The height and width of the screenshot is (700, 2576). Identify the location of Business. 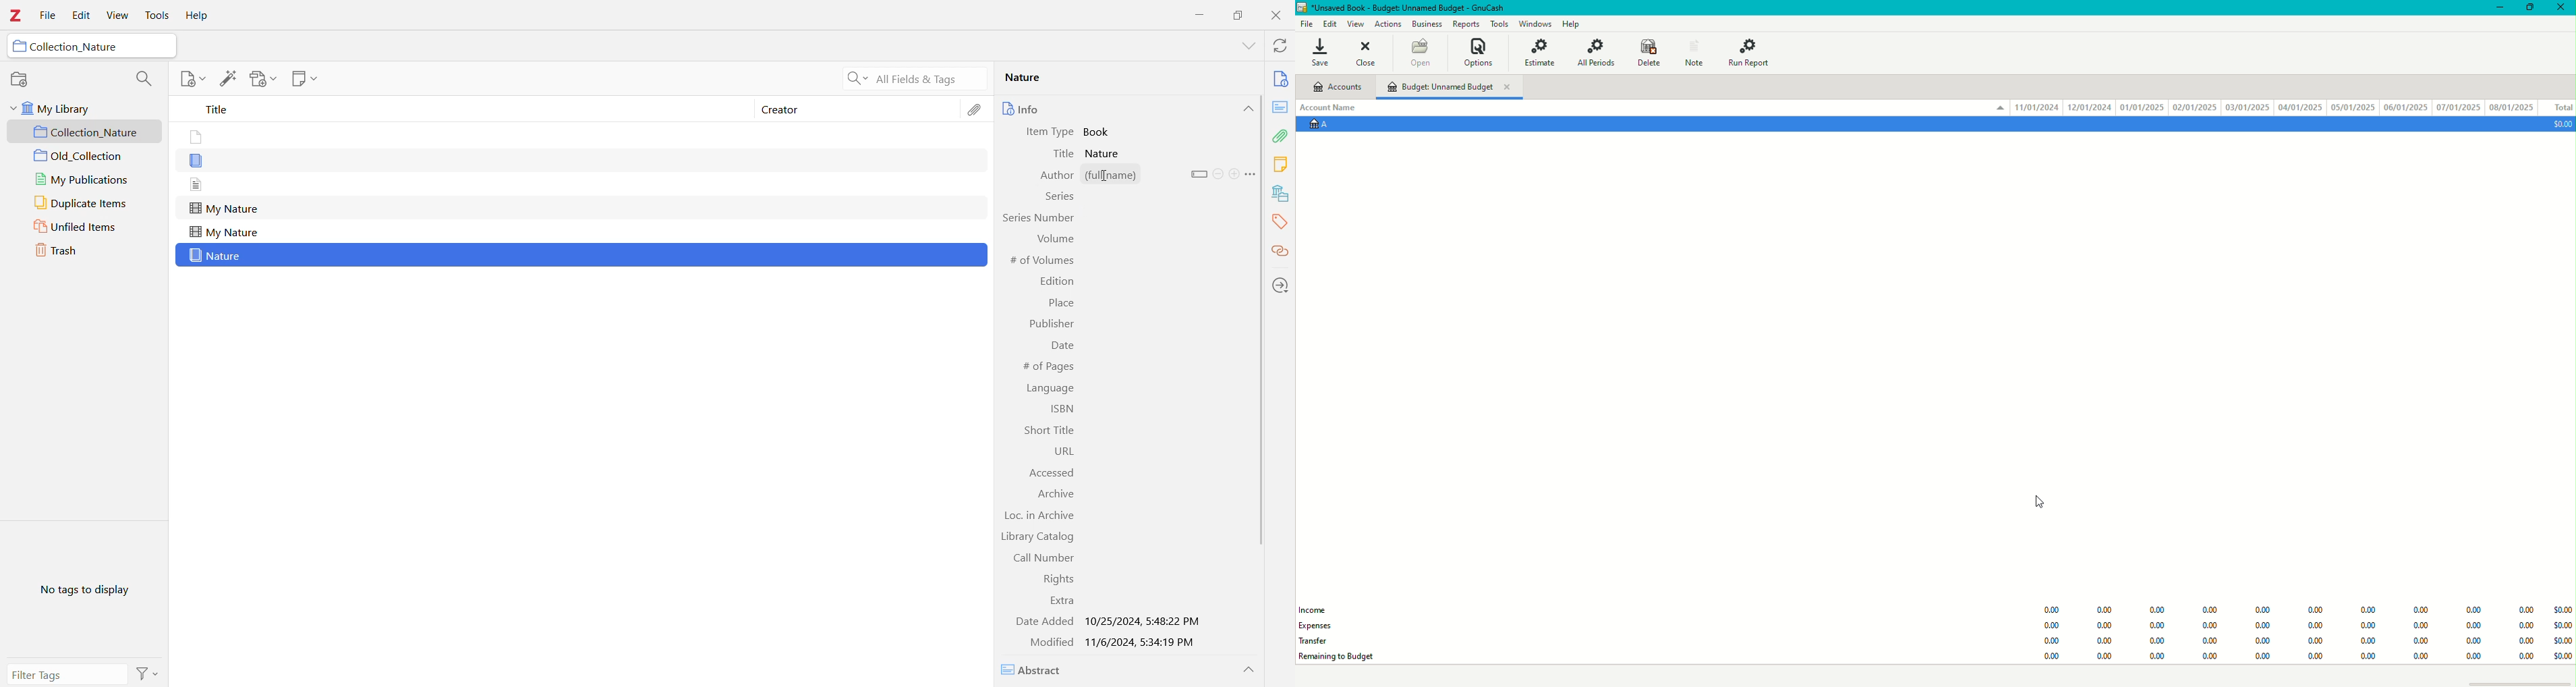
(1427, 23).